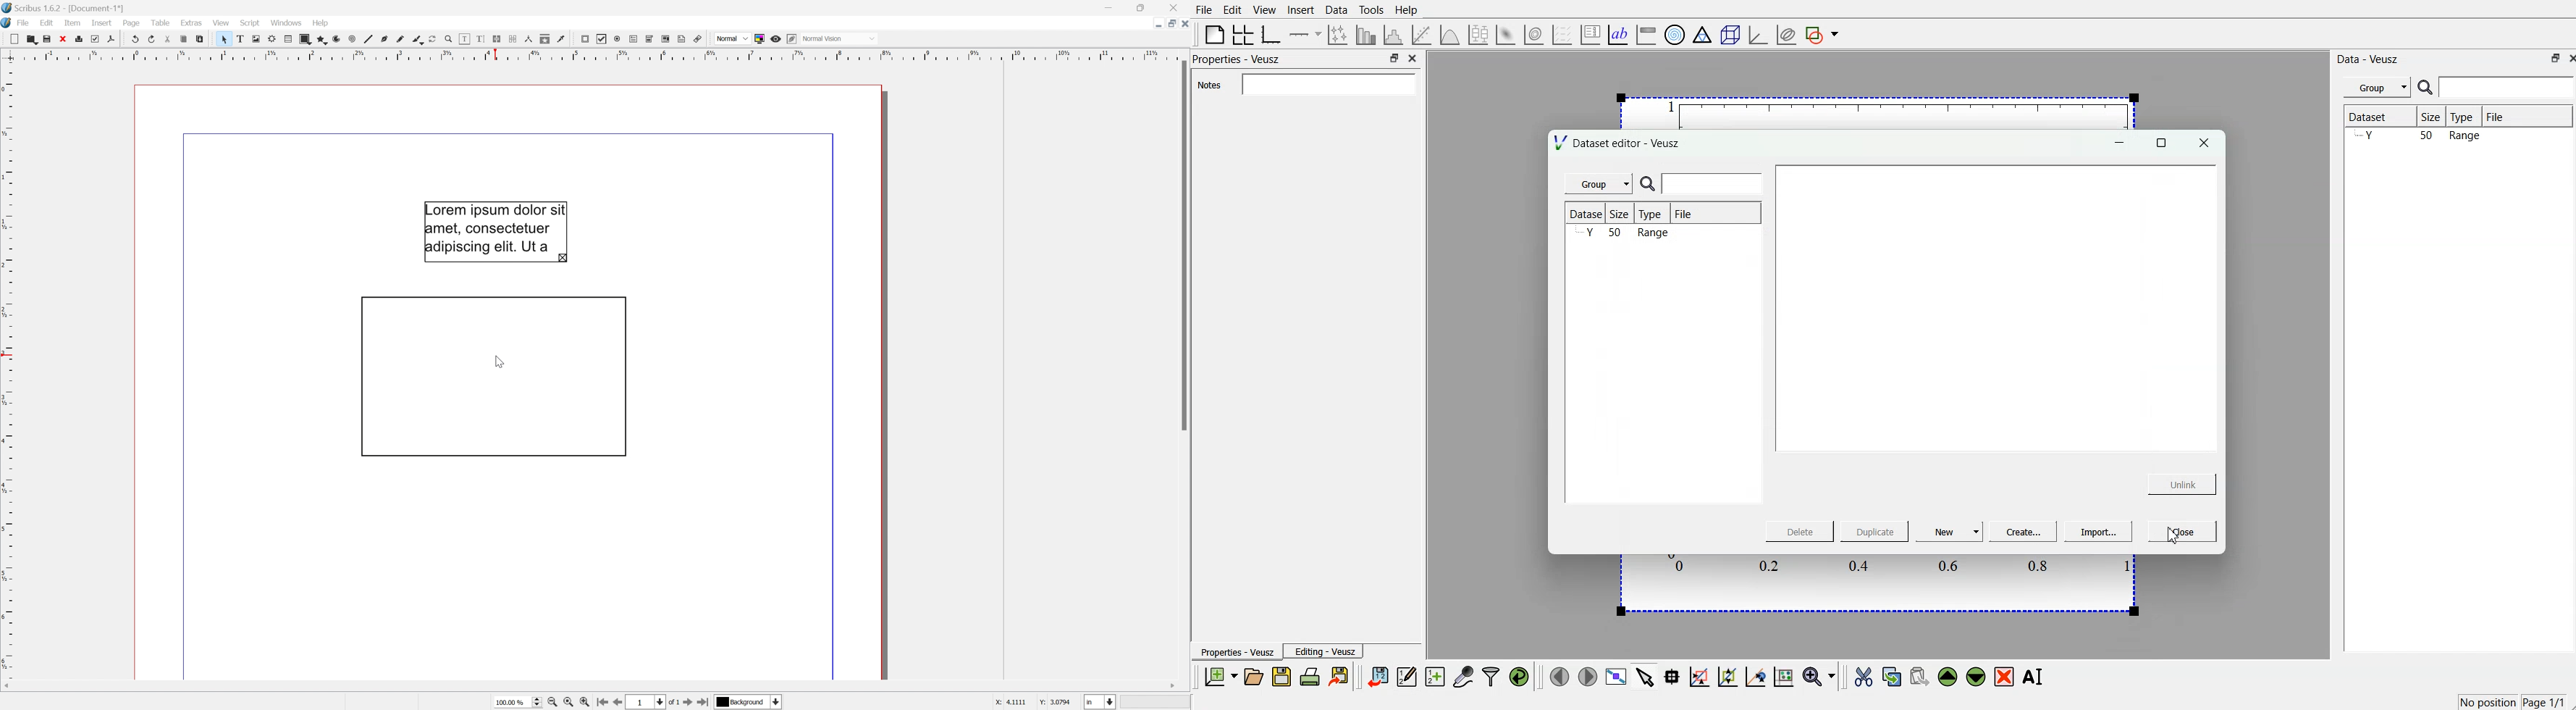 The height and width of the screenshot is (728, 2576). What do you see at coordinates (1700, 678) in the screenshot?
I see `draw a rectangle on zoomed graph axes` at bounding box center [1700, 678].